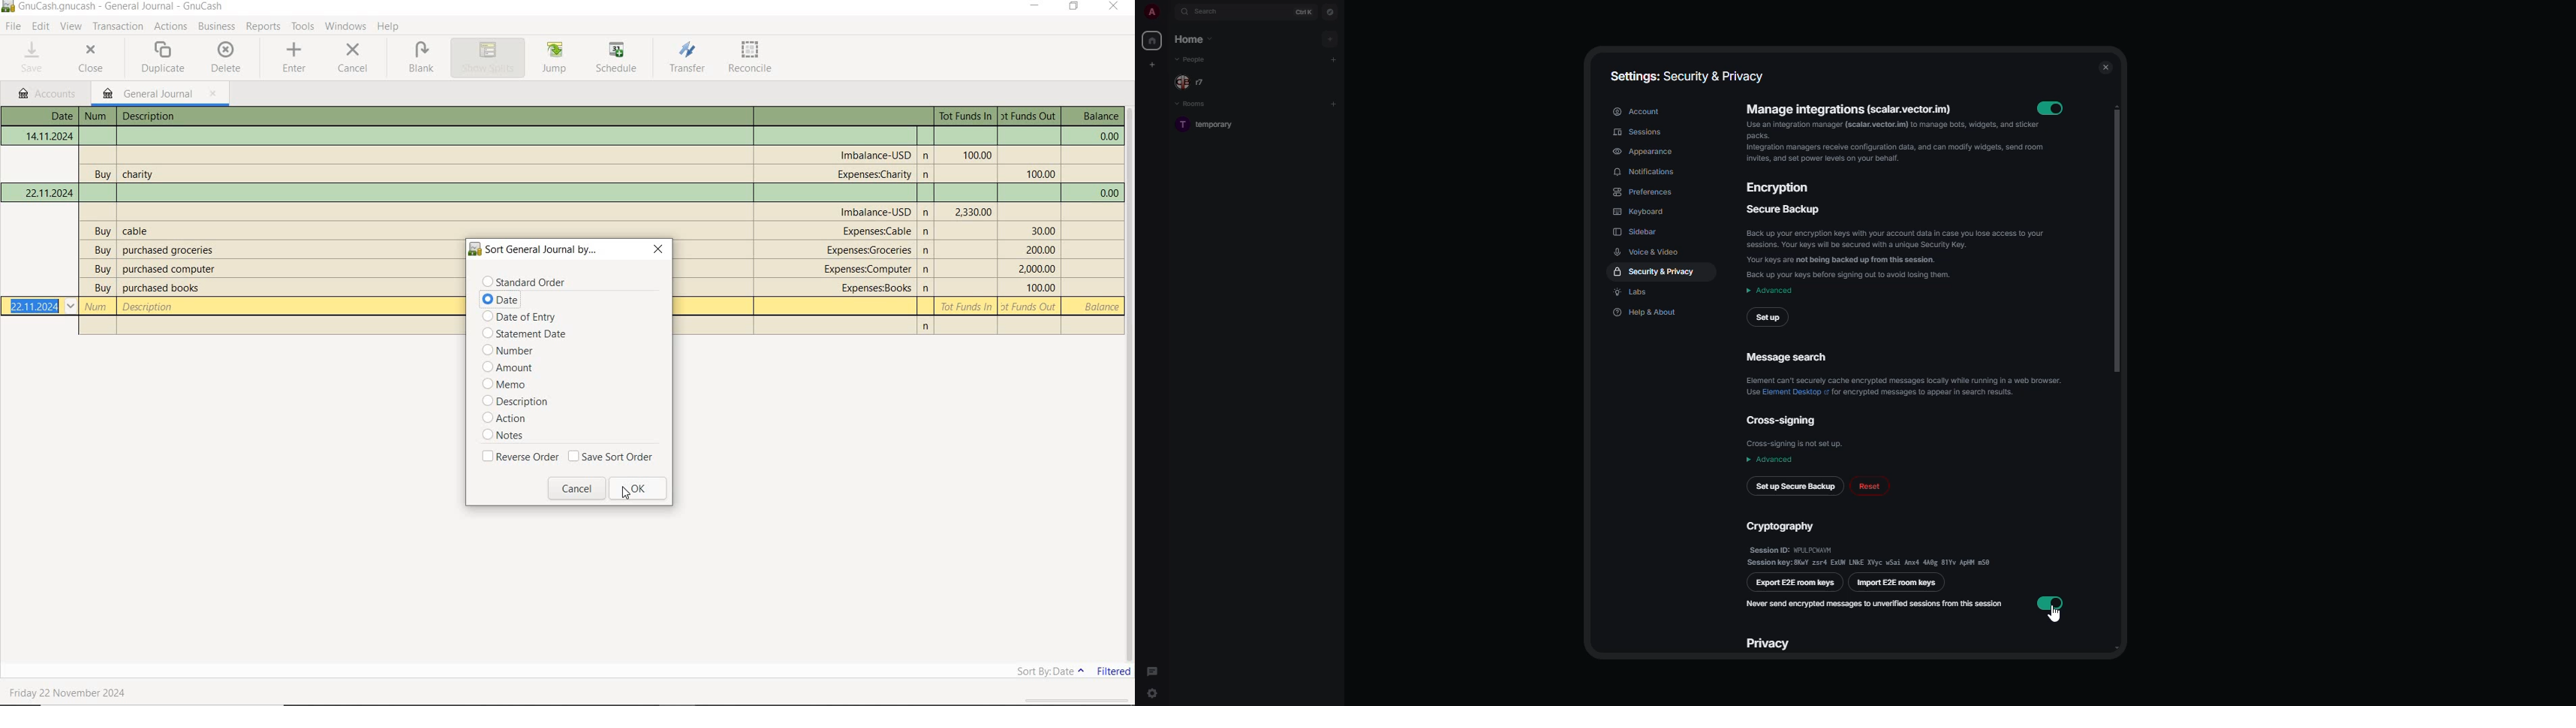  What do you see at coordinates (1887, 139) in the screenshot?
I see `manage integrations (scalar.vector.im) use an integration manager (scalar.vector.im) to manage bots, widgets, and sticker packs integration managers receive configuration data, and can modify widgets, send room invites, and set power levels on your behalf.` at bounding box center [1887, 139].